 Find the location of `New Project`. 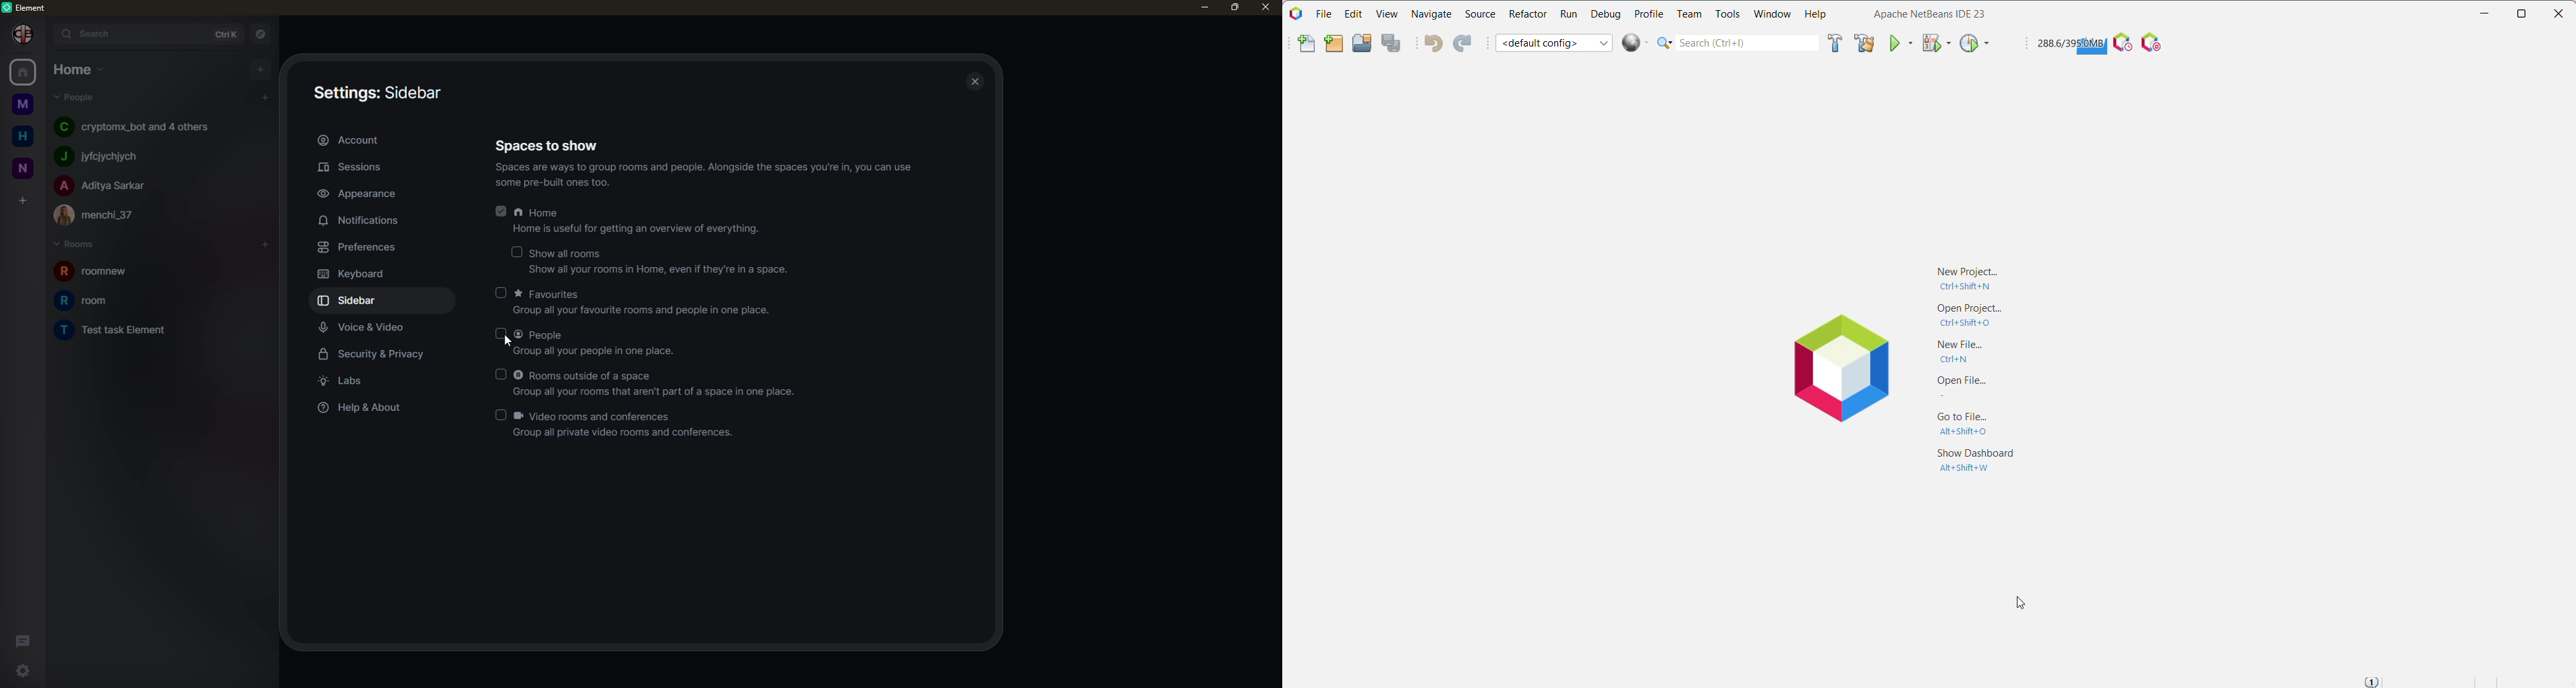

New Project is located at coordinates (1332, 44).